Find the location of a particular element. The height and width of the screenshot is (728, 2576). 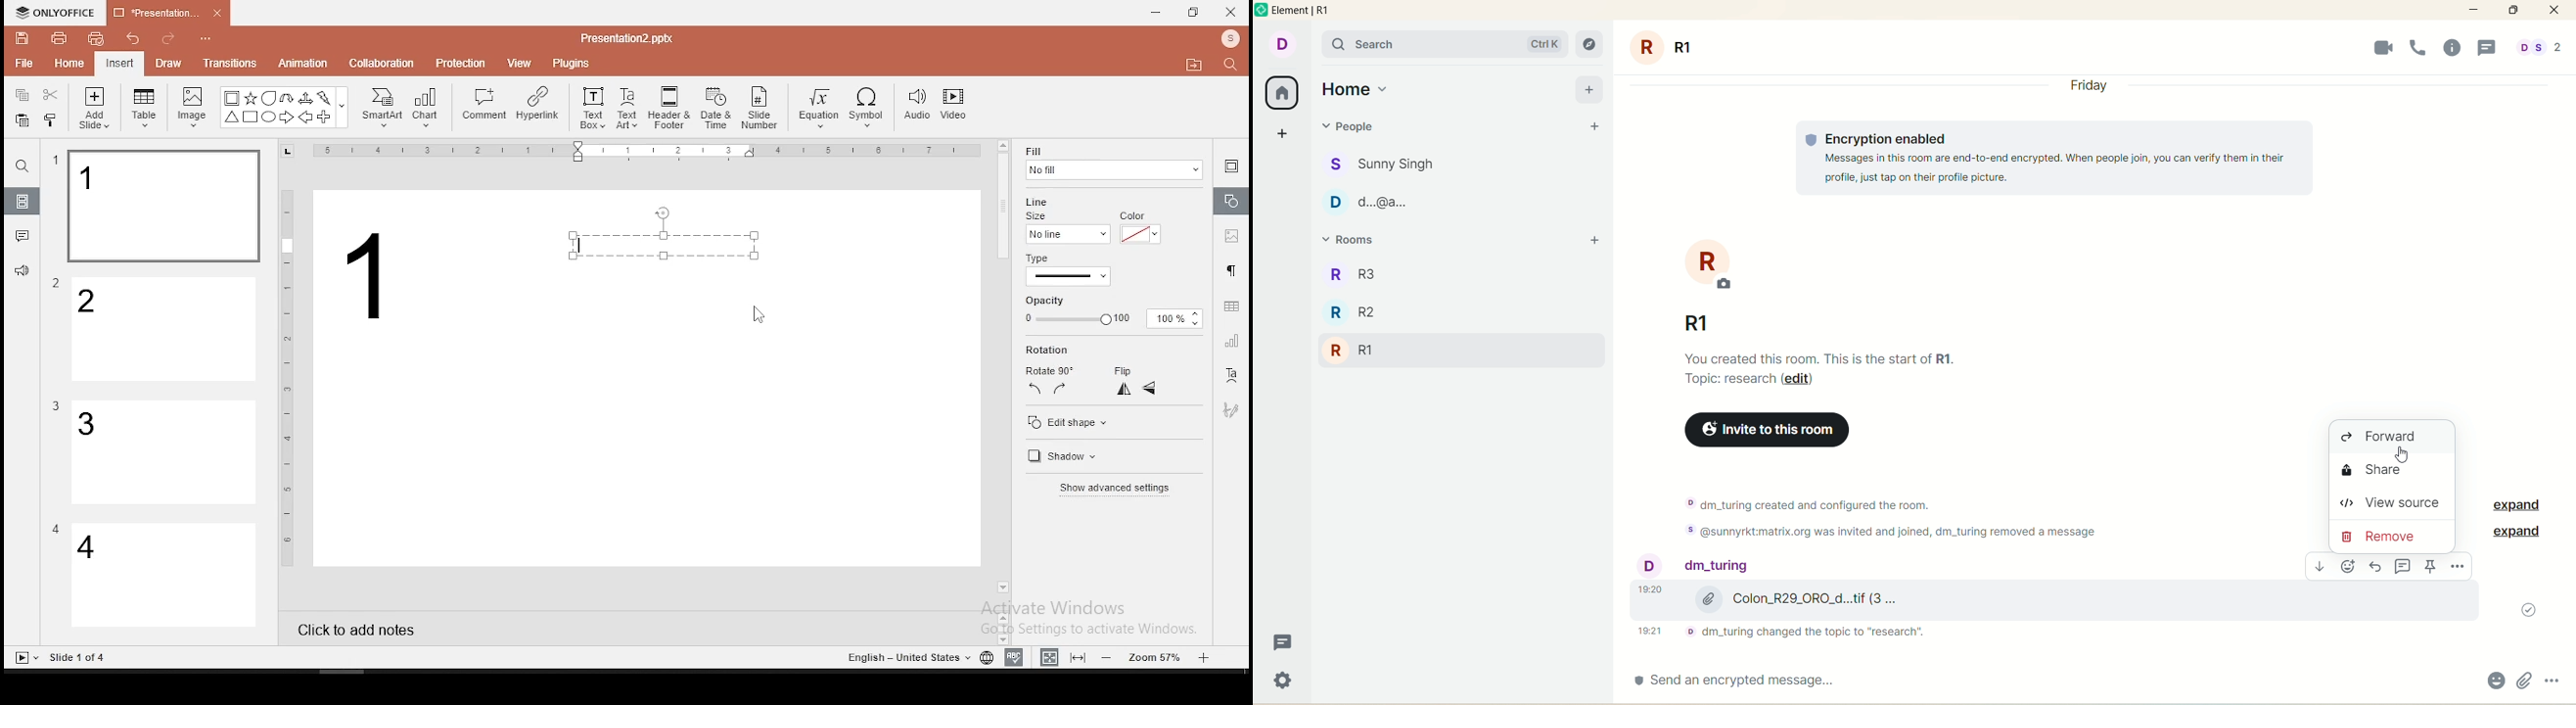

flip vertical is located at coordinates (1151, 391).